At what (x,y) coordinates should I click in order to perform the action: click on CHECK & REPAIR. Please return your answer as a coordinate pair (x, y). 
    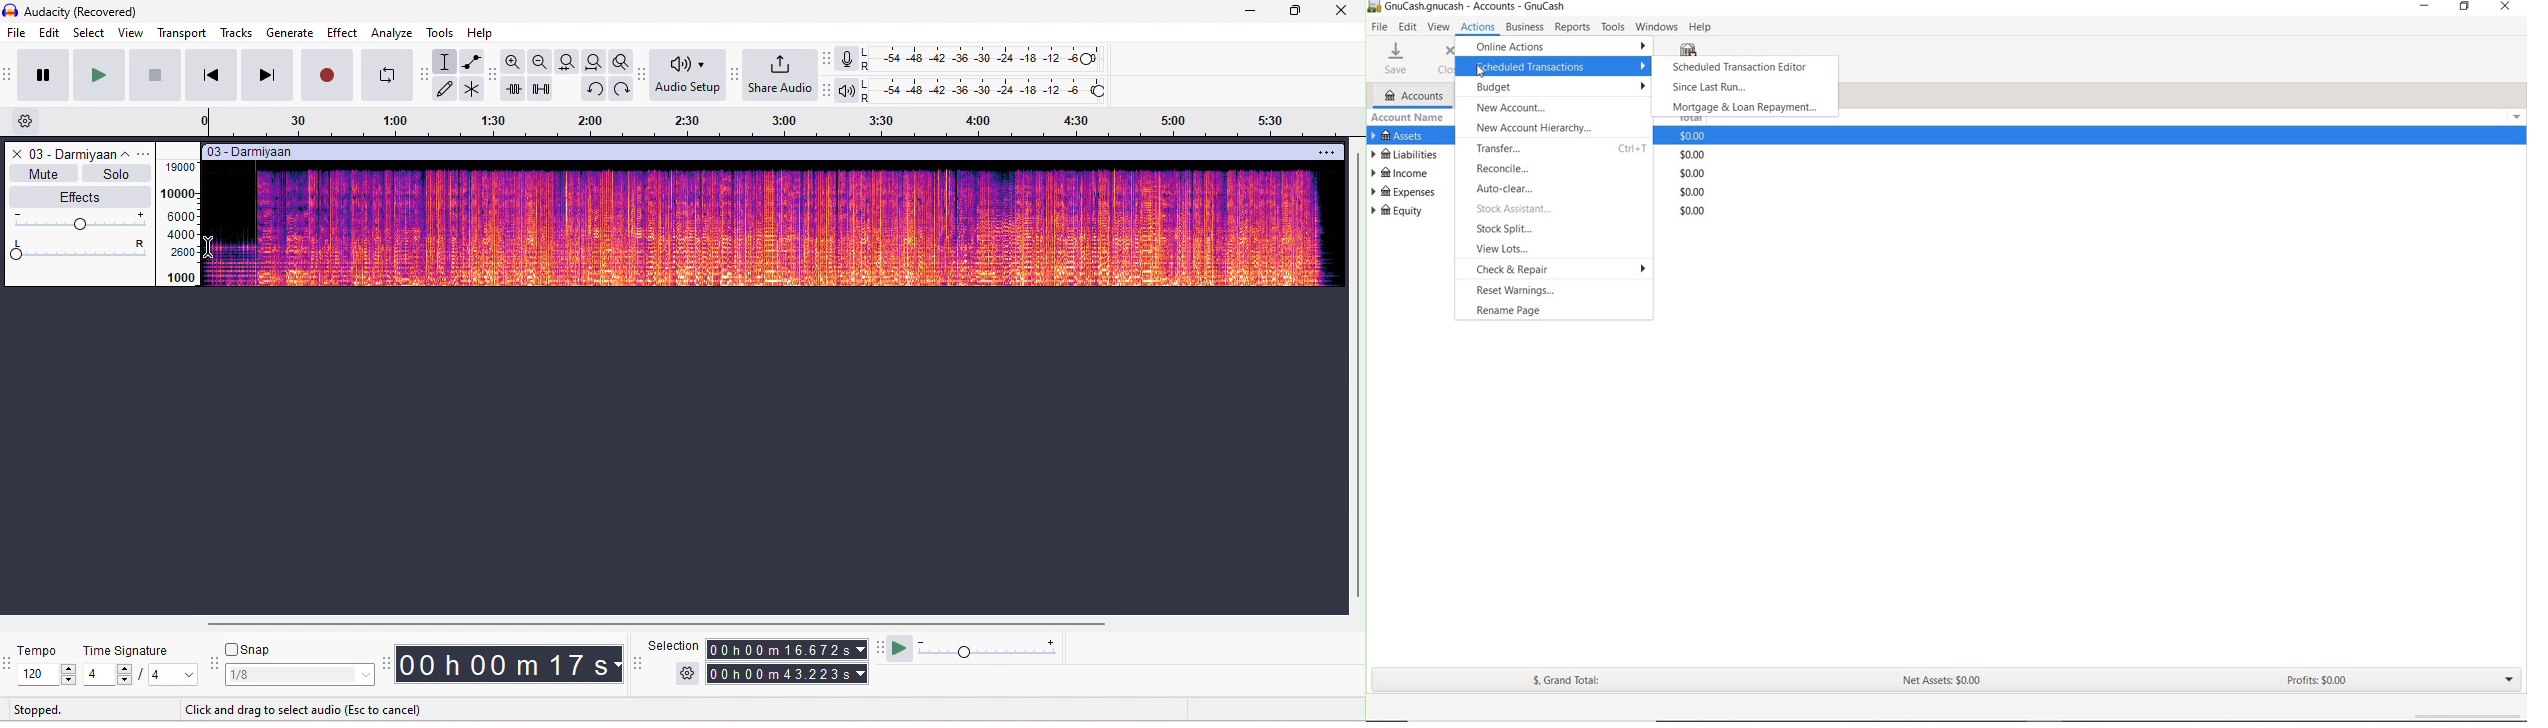
    Looking at the image, I should click on (1561, 269).